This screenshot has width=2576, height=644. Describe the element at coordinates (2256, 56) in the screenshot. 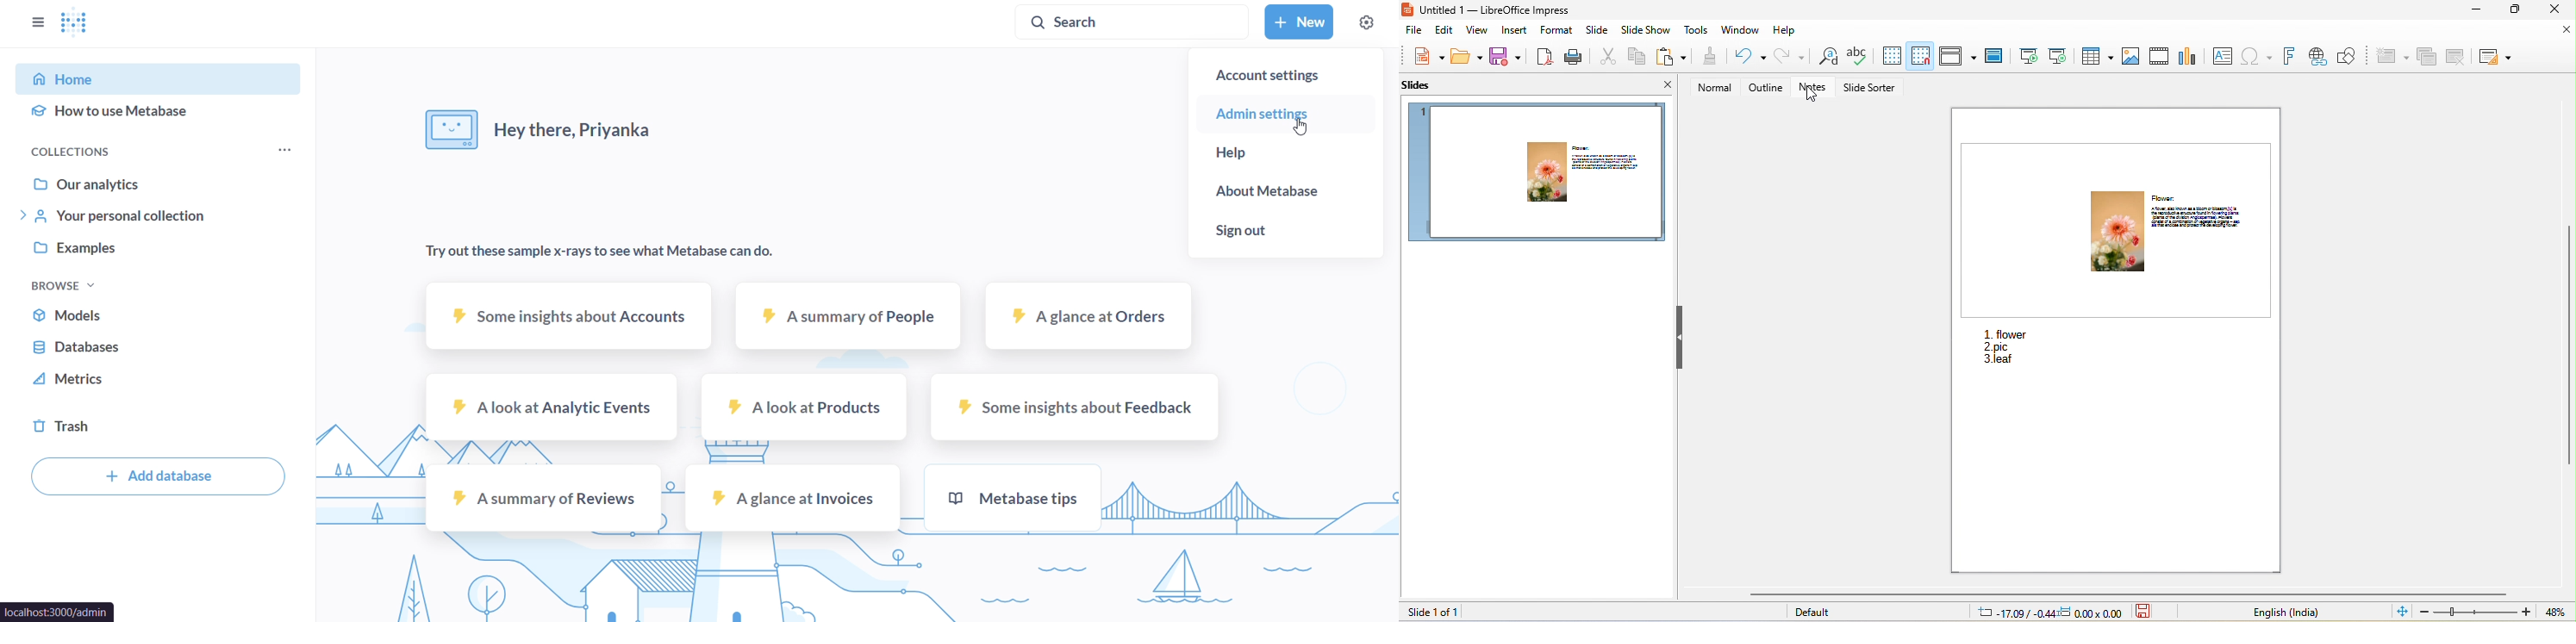

I see `special  character` at that location.